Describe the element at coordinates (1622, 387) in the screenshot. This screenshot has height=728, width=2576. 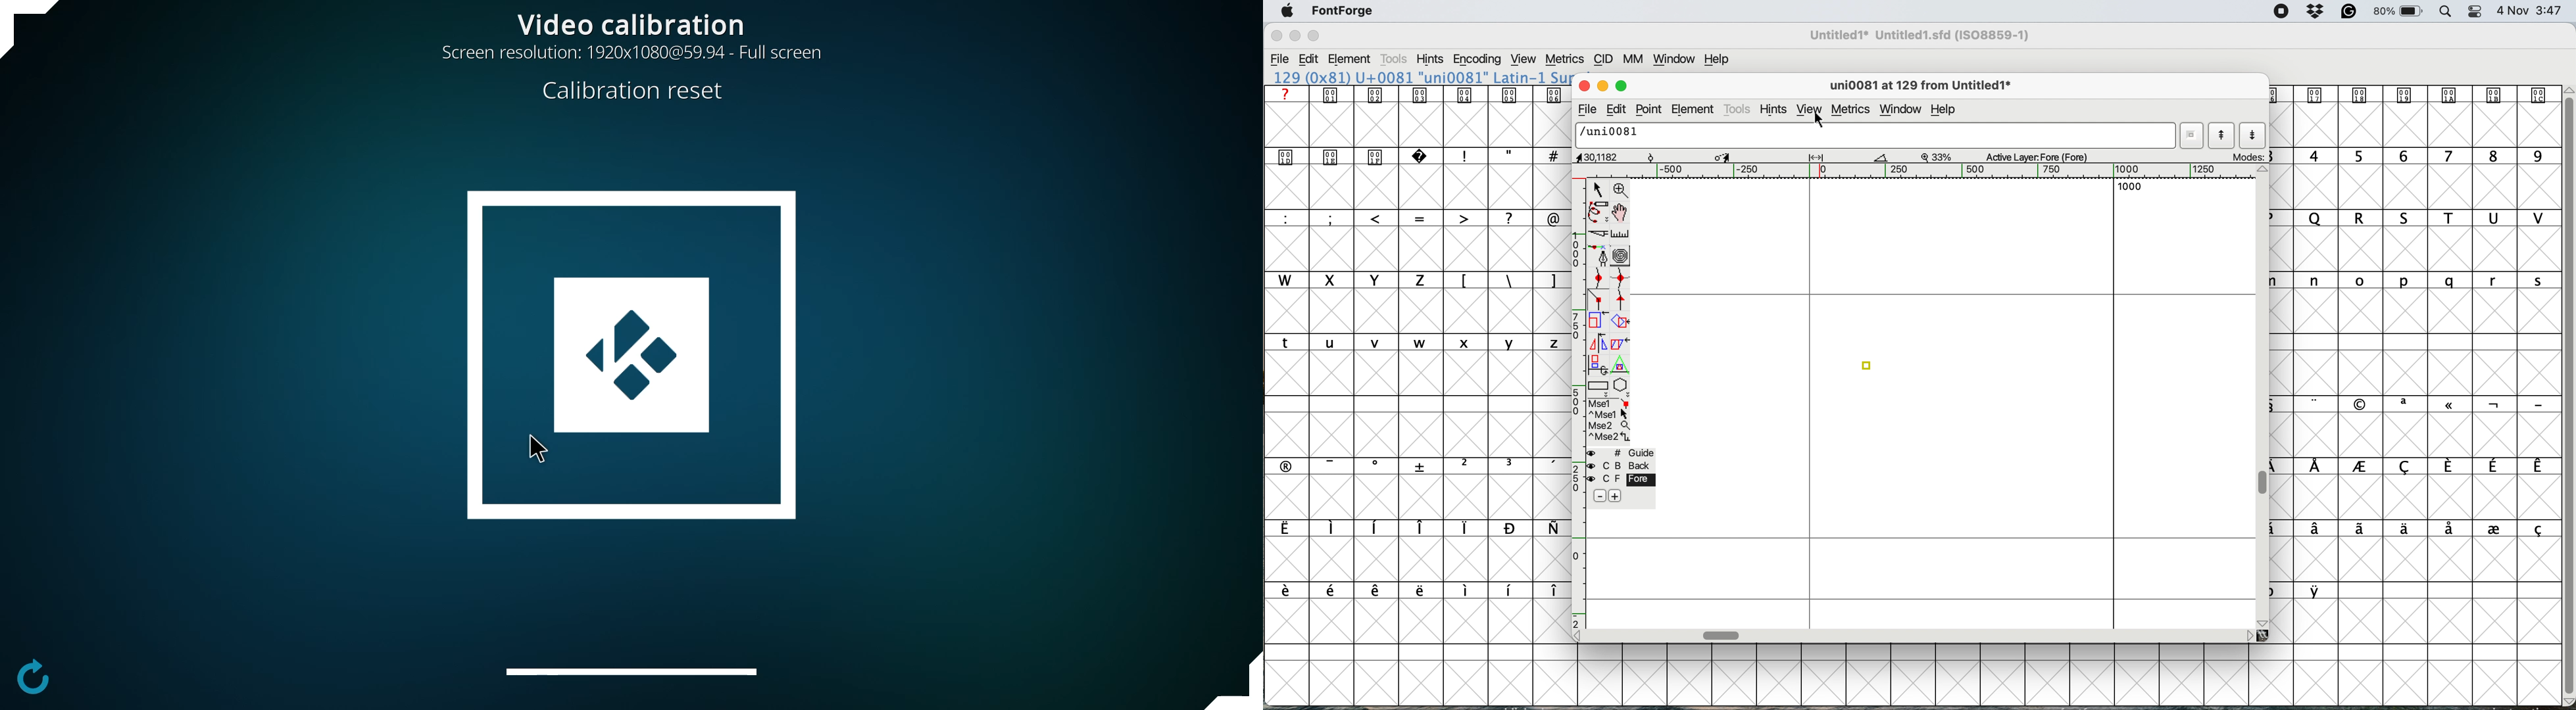
I see `stars and polygons` at that location.